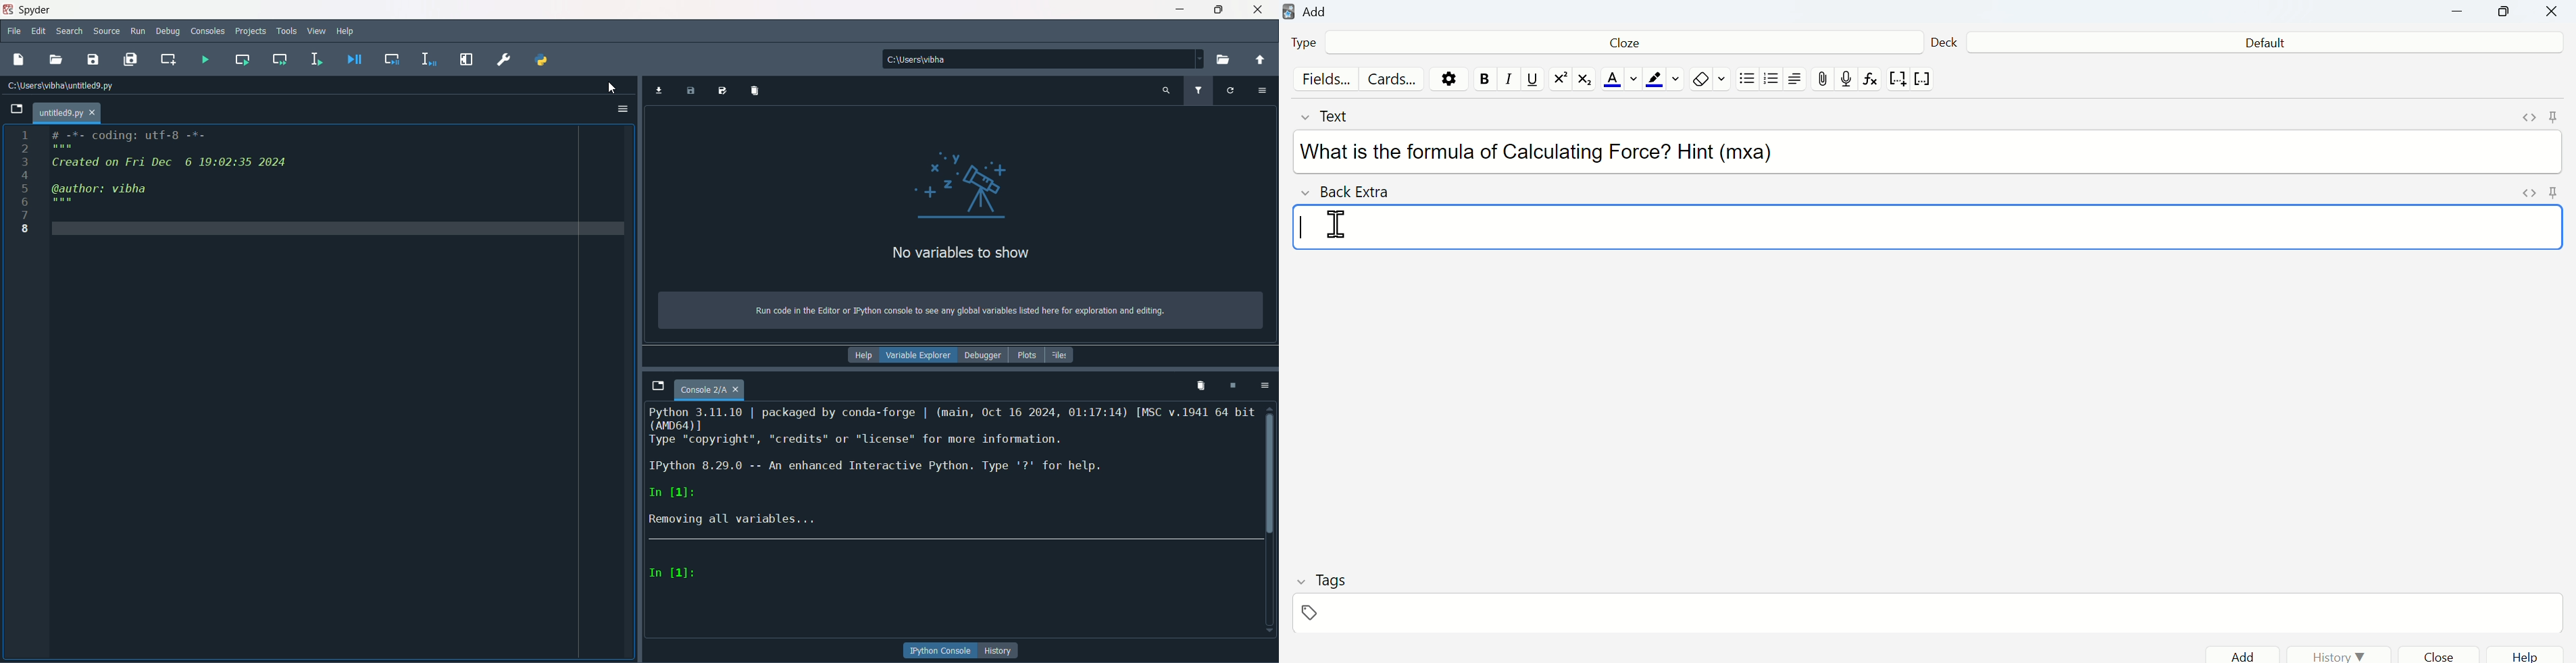 Image resolution: width=2576 pixels, height=672 pixels. Describe the element at coordinates (607, 85) in the screenshot. I see `cursor` at that location.